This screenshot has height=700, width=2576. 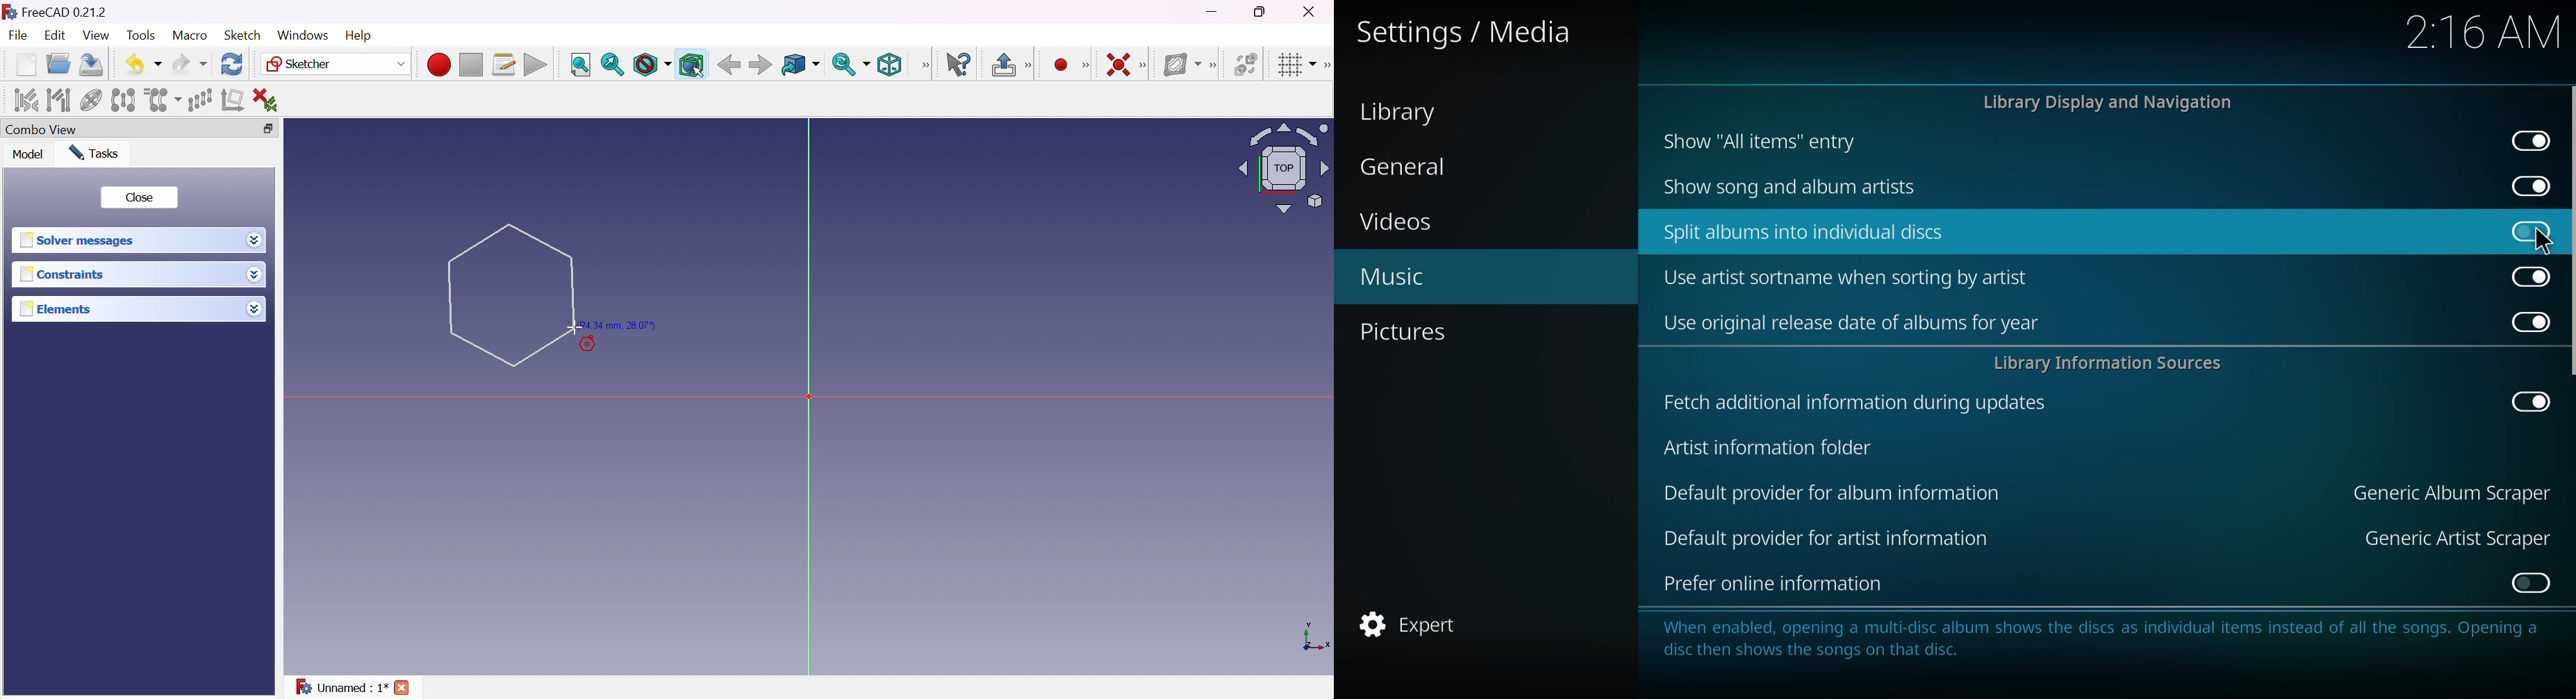 What do you see at coordinates (1244, 64) in the screenshot?
I see `Switch virtual space` at bounding box center [1244, 64].